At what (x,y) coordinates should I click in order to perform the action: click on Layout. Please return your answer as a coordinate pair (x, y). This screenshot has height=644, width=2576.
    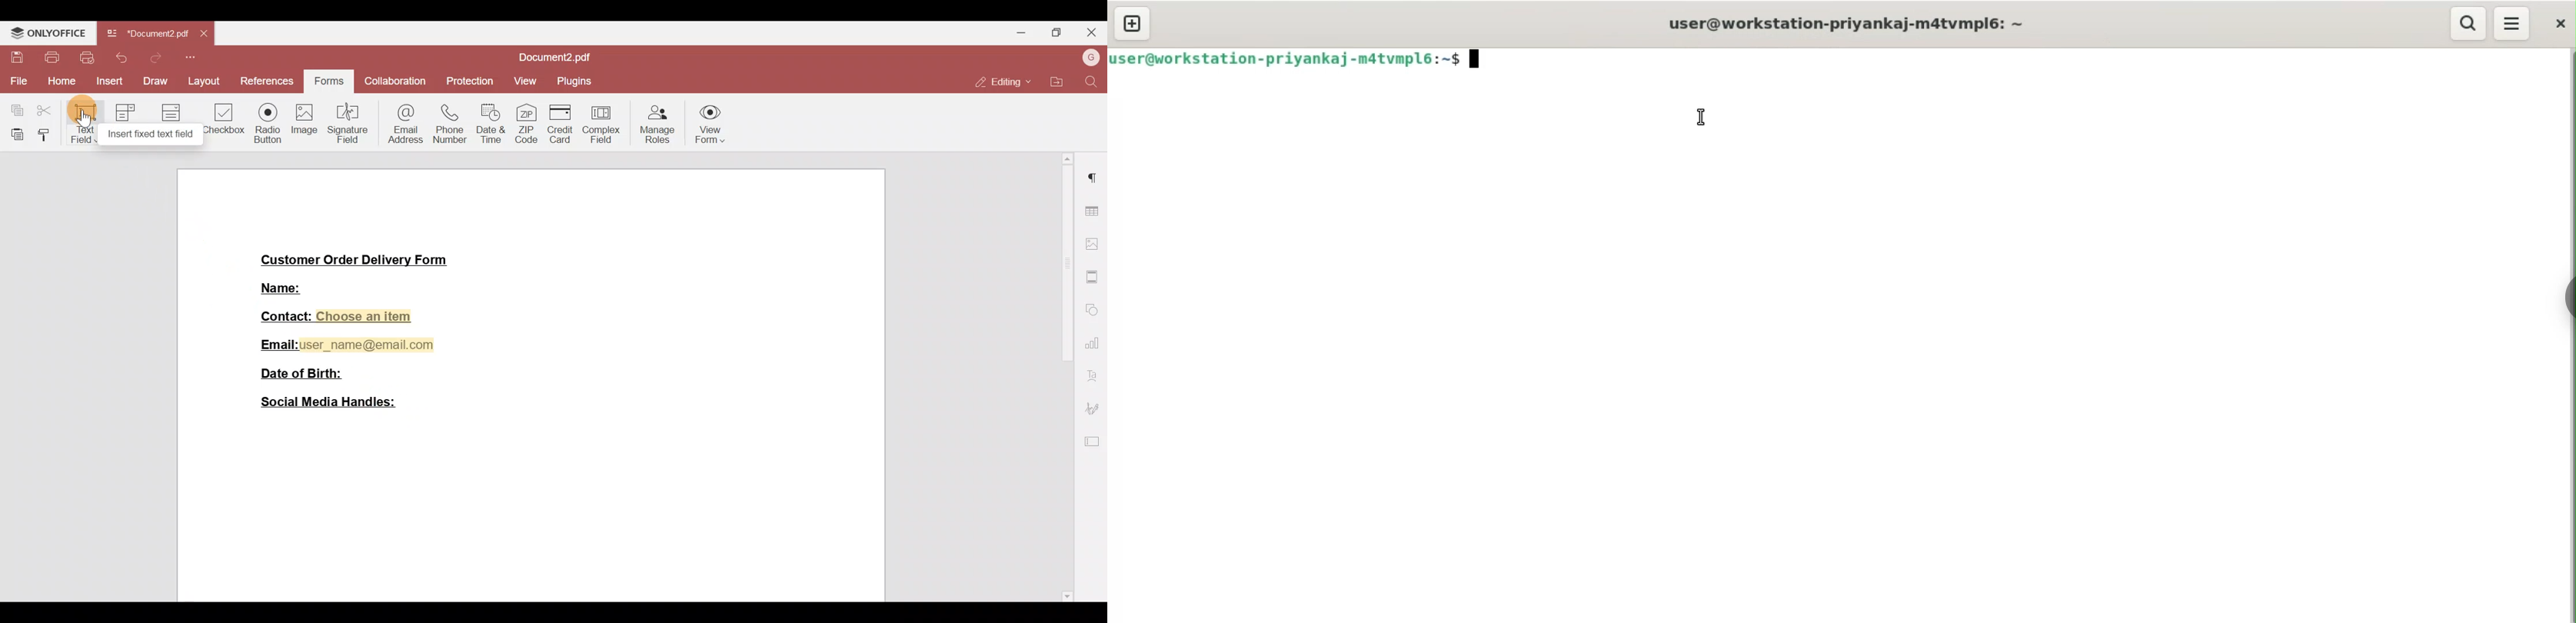
    Looking at the image, I should click on (202, 80).